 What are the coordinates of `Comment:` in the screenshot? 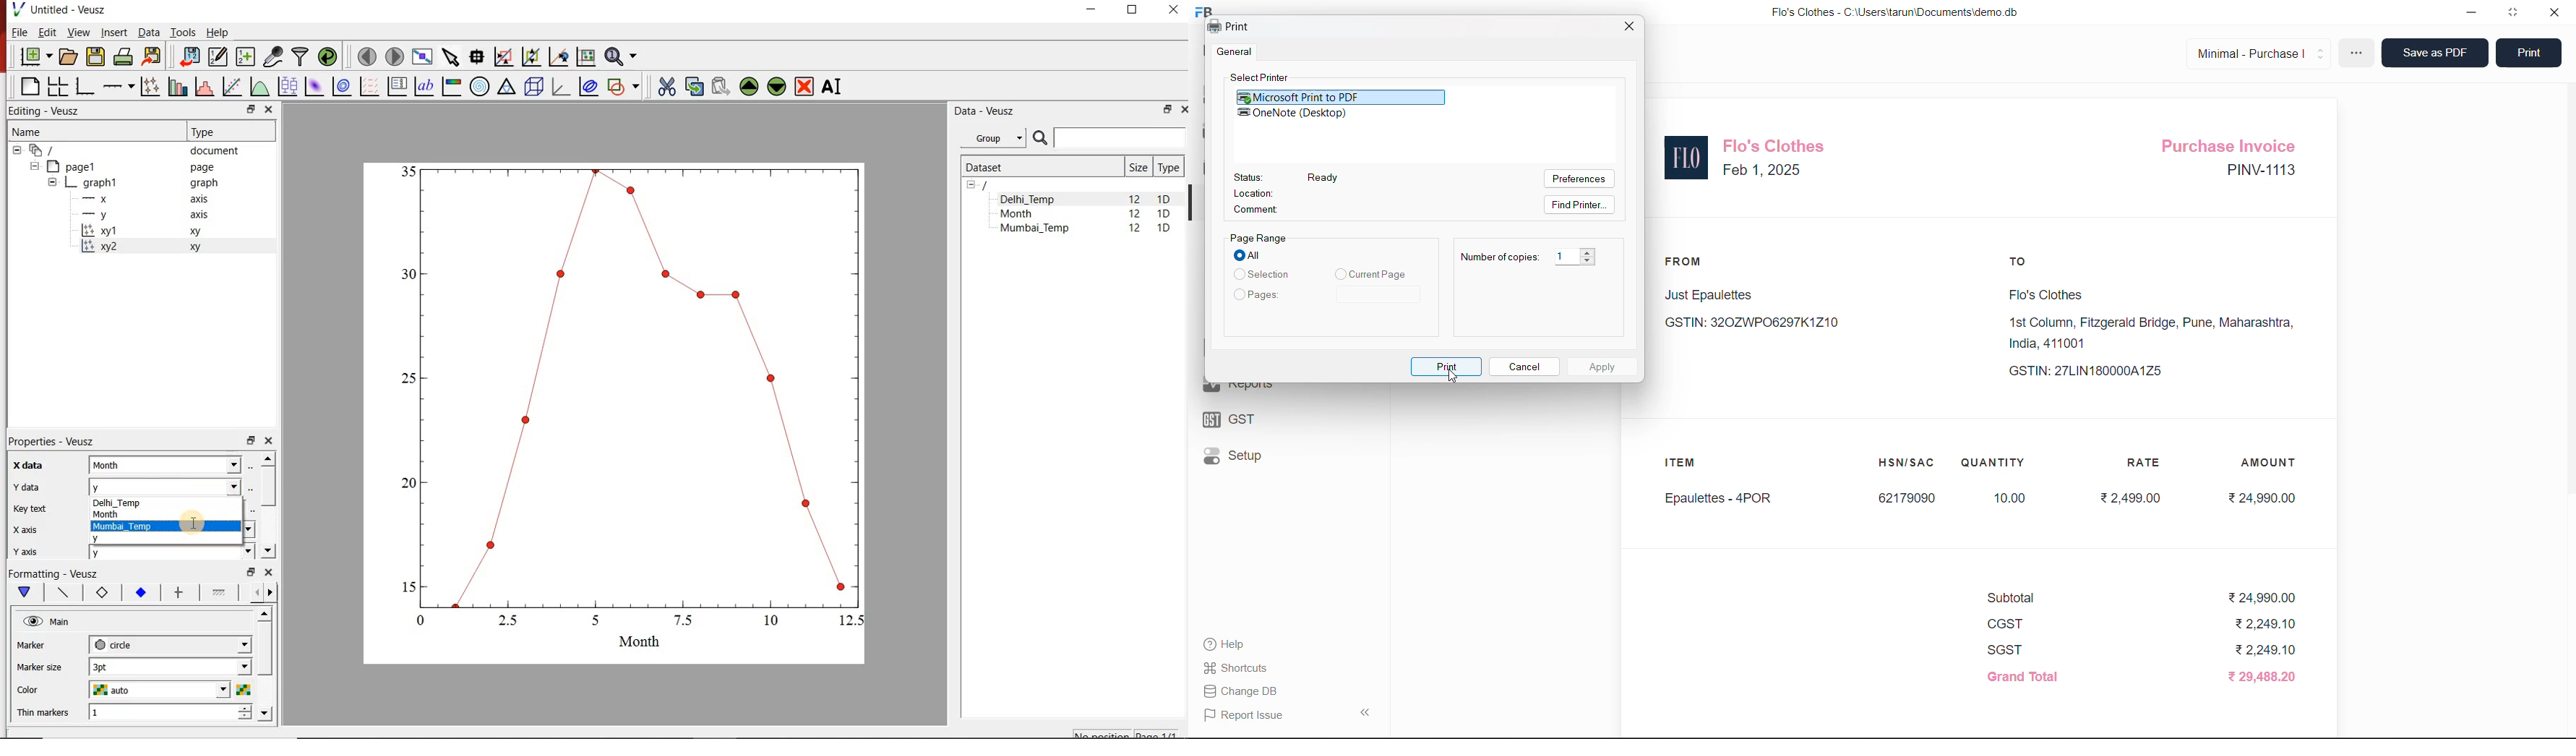 It's located at (1256, 211).